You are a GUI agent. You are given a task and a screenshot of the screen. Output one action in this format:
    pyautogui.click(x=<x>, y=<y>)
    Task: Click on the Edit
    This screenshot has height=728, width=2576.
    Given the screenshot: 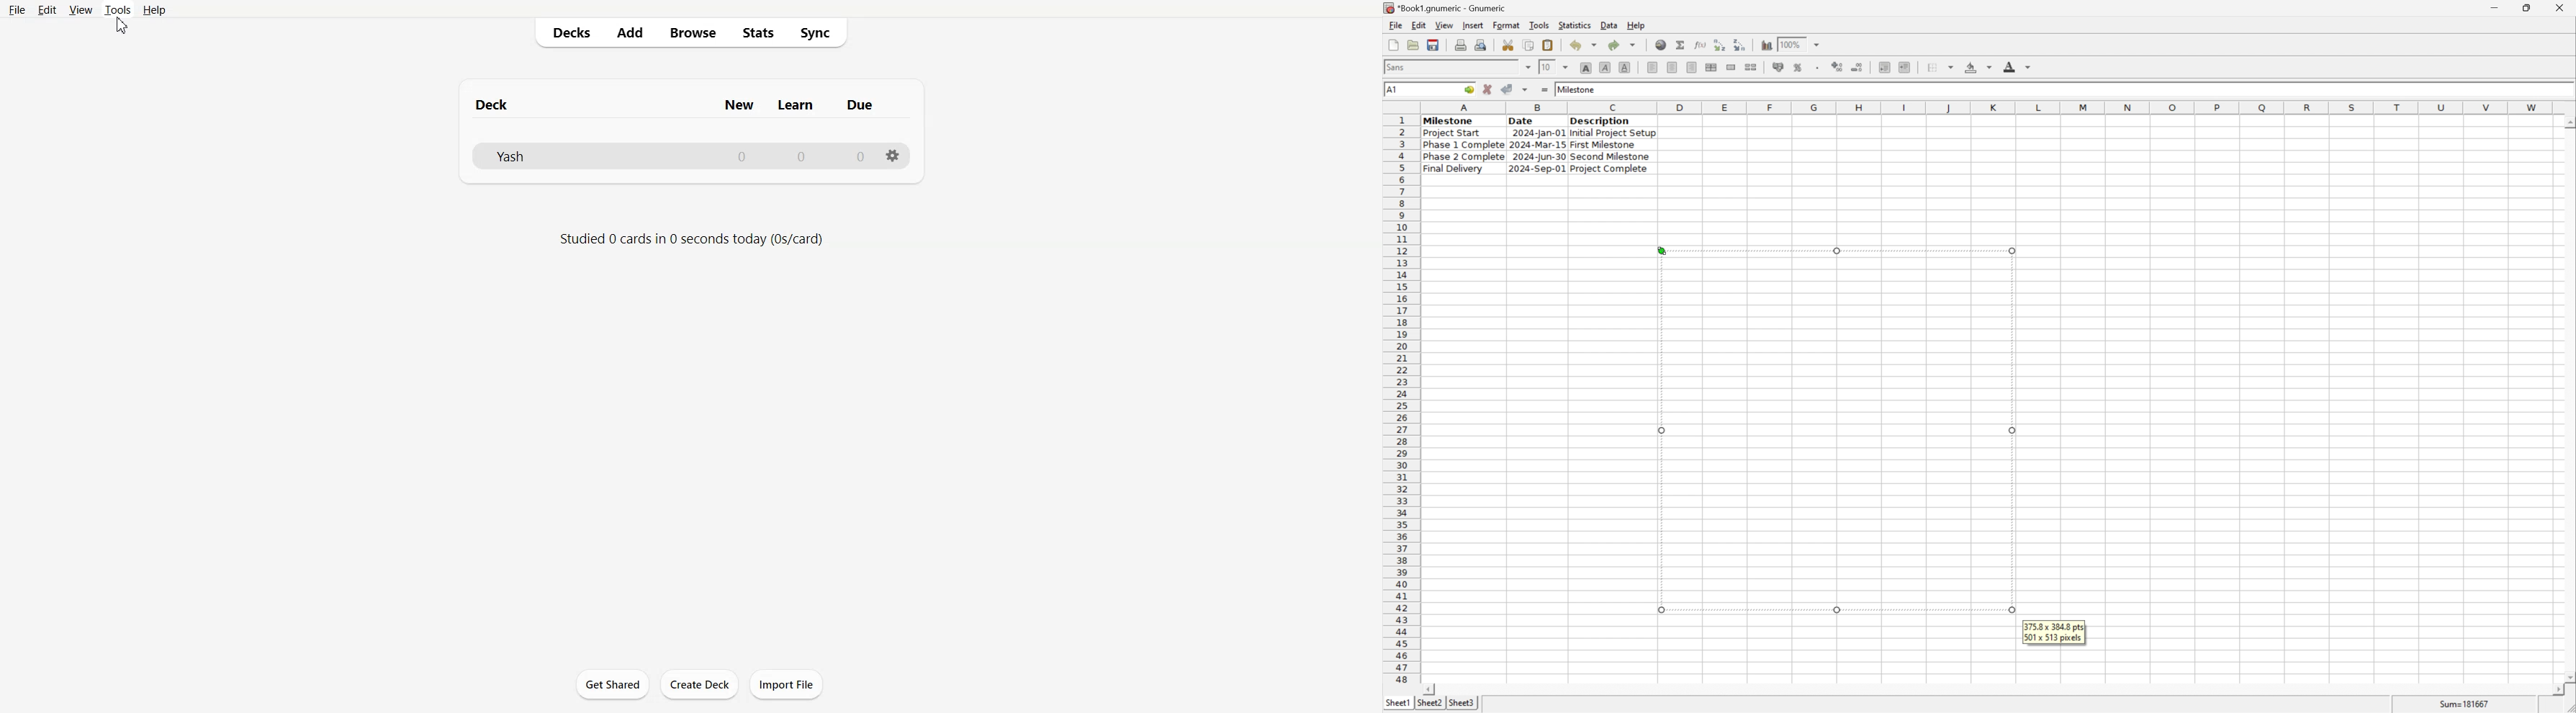 What is the action you would take?
    pyautogui.click(x=47, y=10)
    